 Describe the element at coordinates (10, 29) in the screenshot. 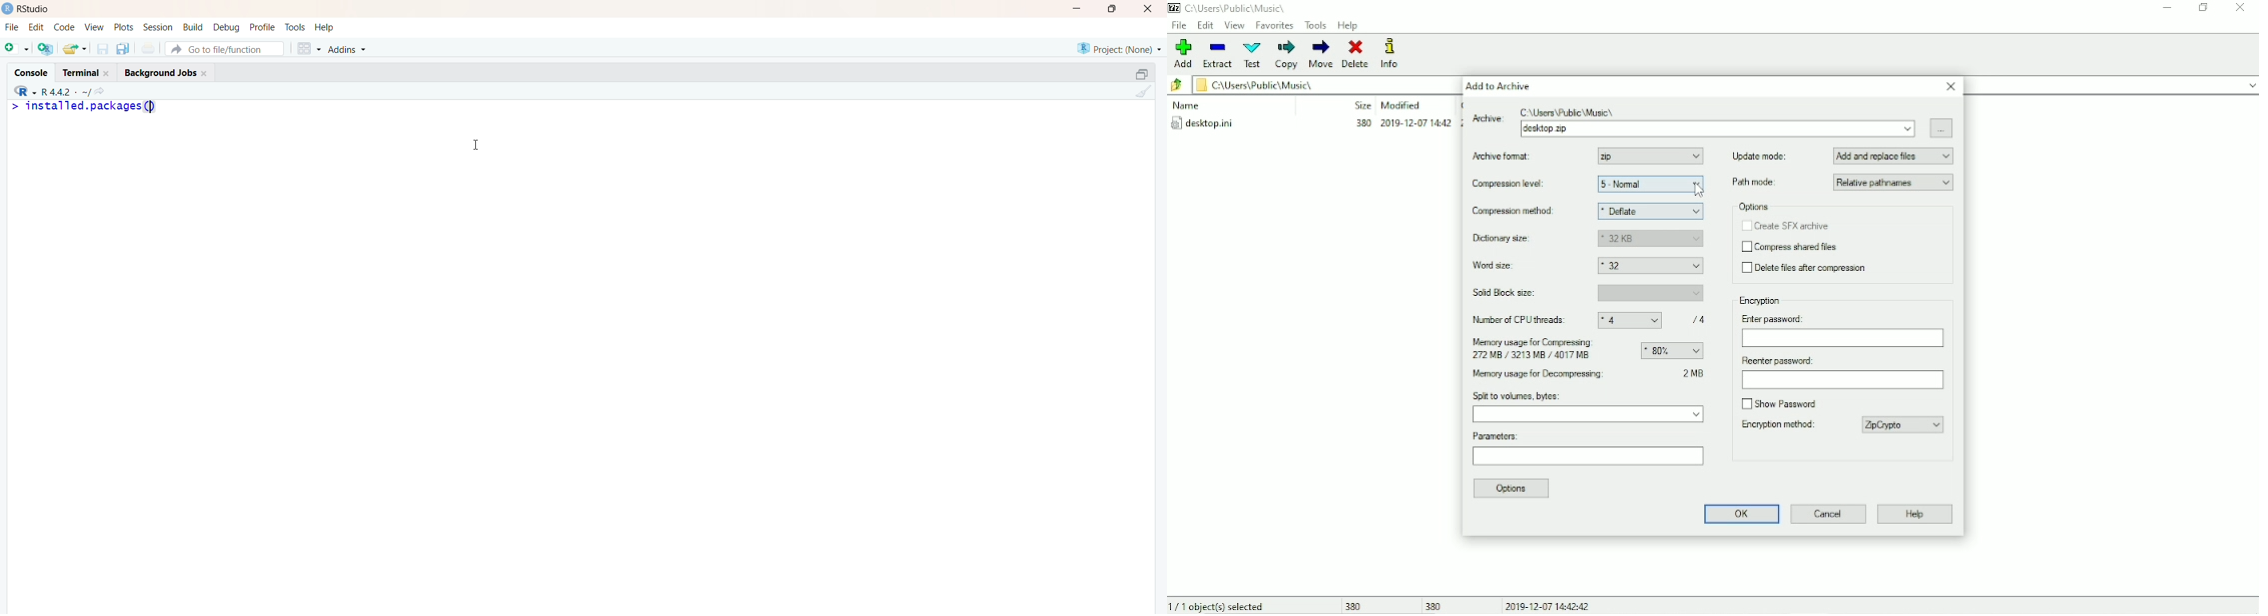

I see `File` at that location.